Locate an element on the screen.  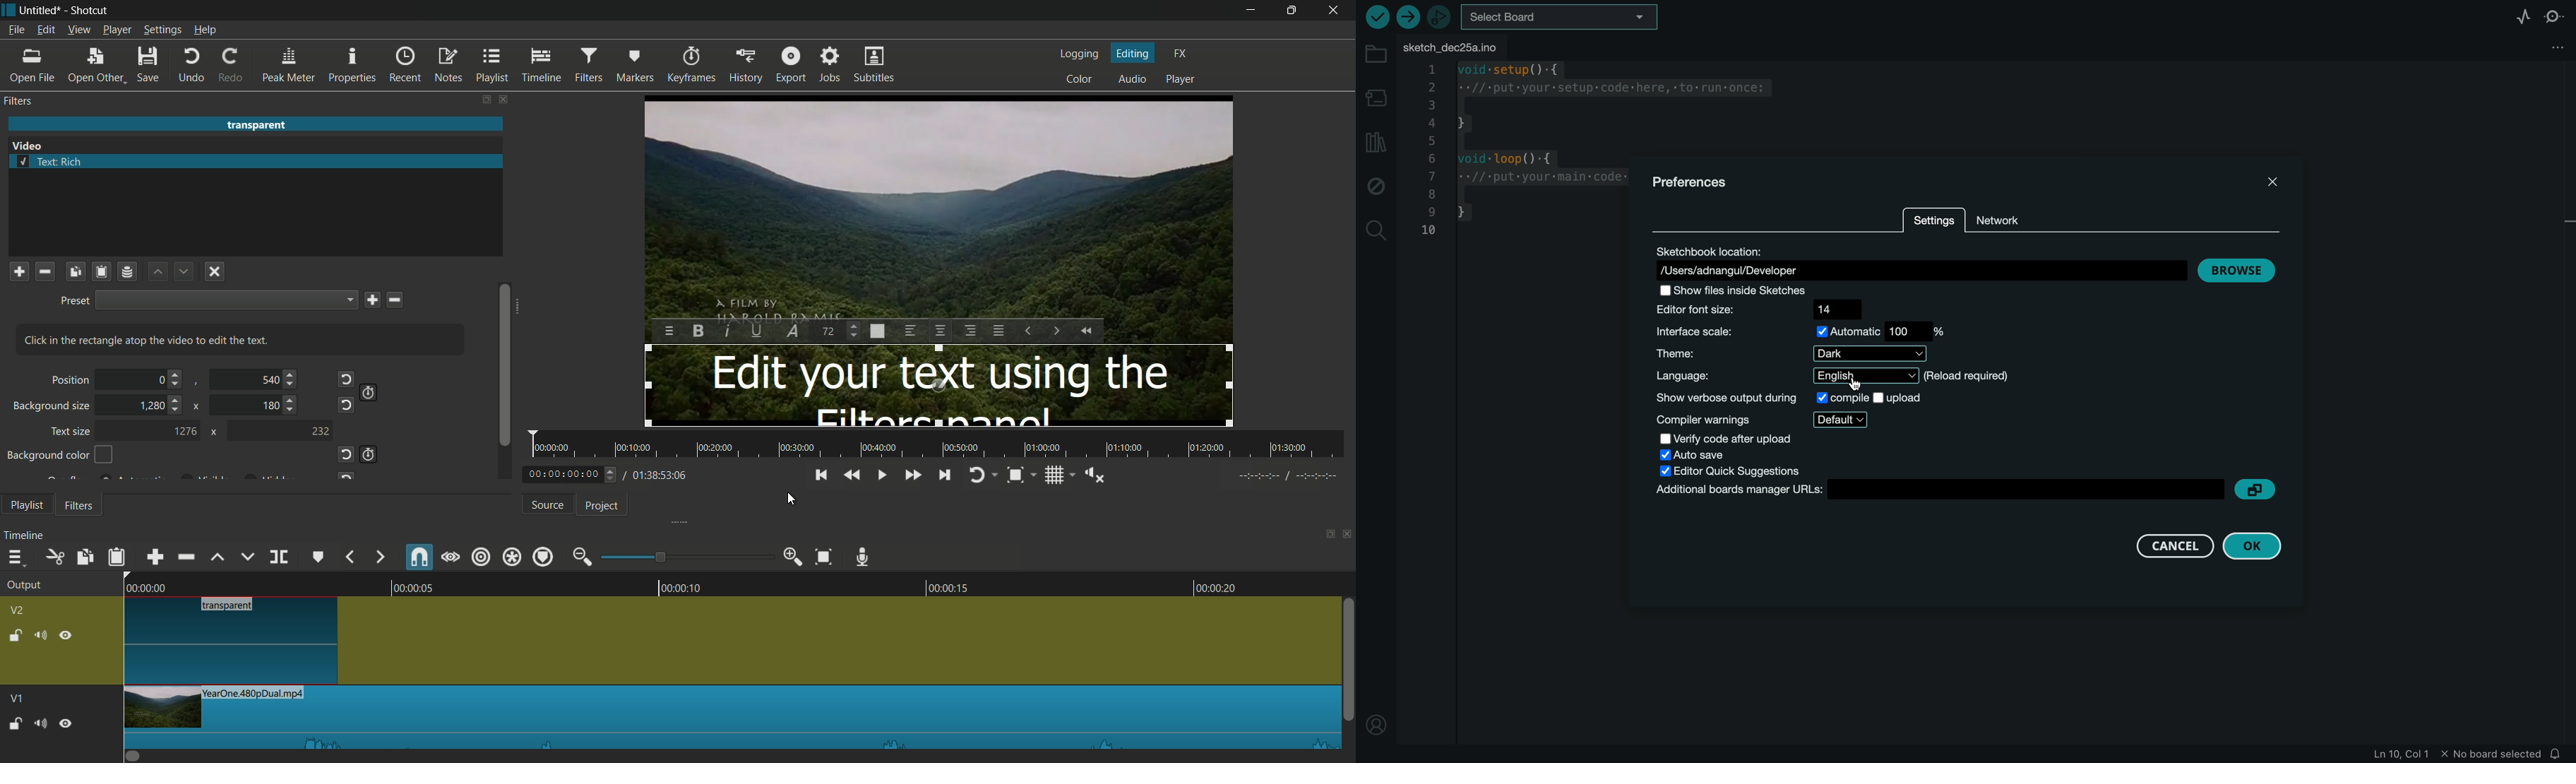
1280 is located at coordinates (151, 405).